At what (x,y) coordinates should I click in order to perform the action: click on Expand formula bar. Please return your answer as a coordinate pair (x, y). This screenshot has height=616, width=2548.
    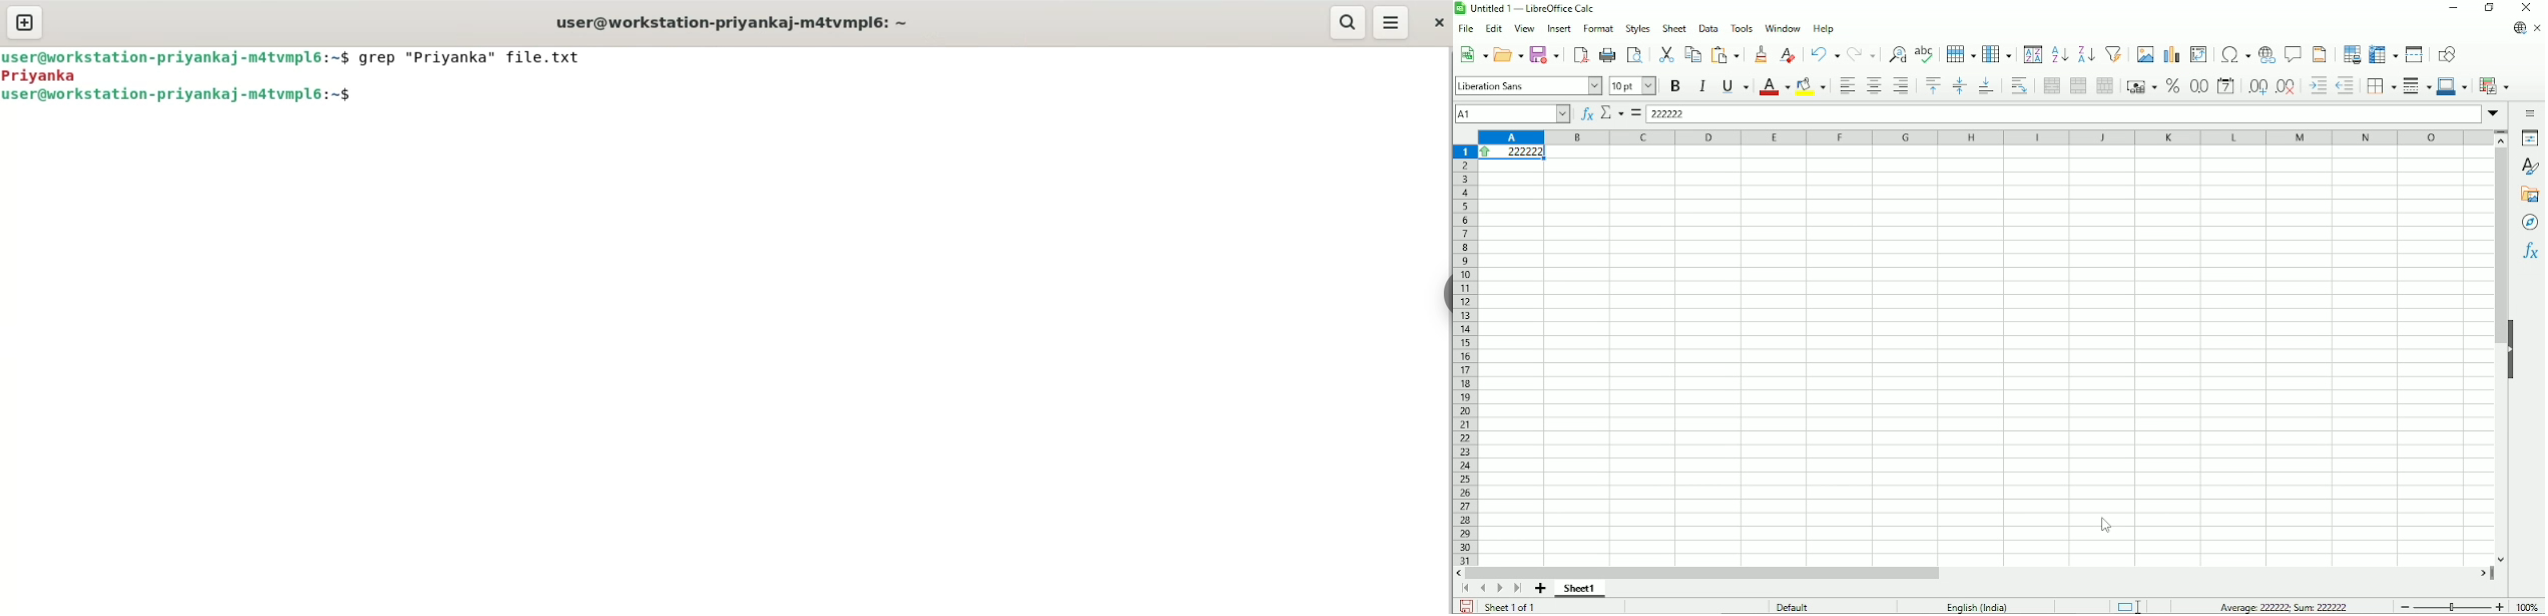
    Looking at the image, I should click on (2493, 112).